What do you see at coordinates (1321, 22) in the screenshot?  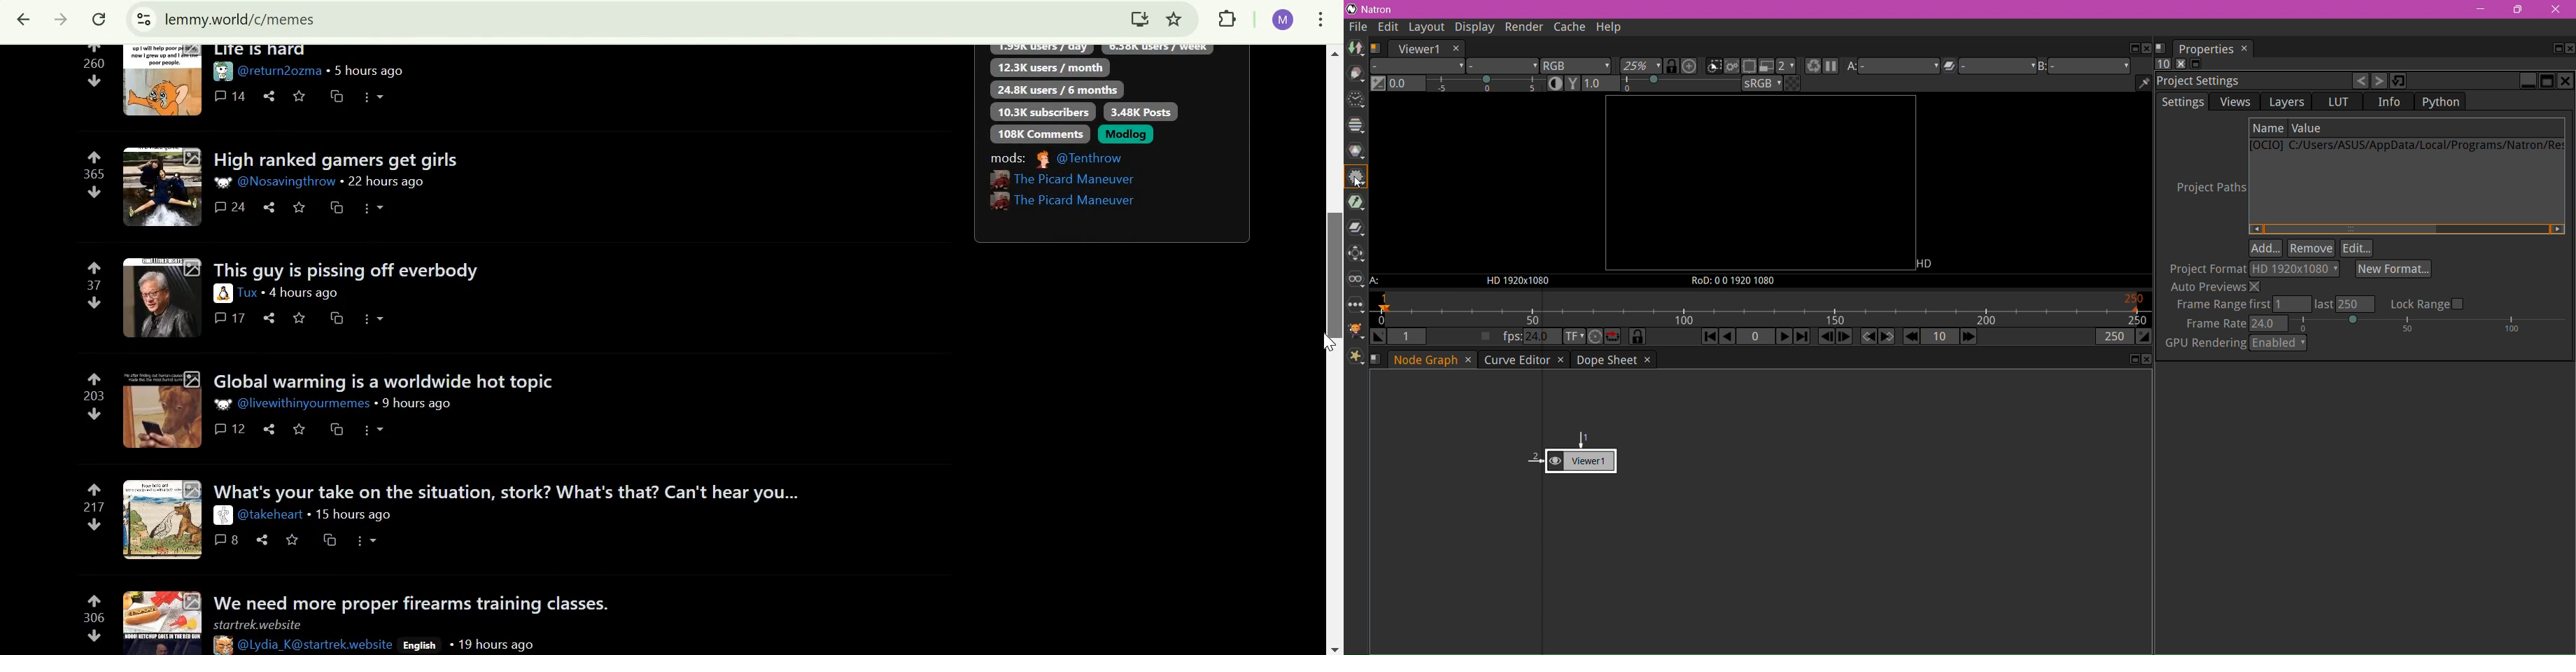 I see `customize and control google chrome` at bounding box center [1321, 22].